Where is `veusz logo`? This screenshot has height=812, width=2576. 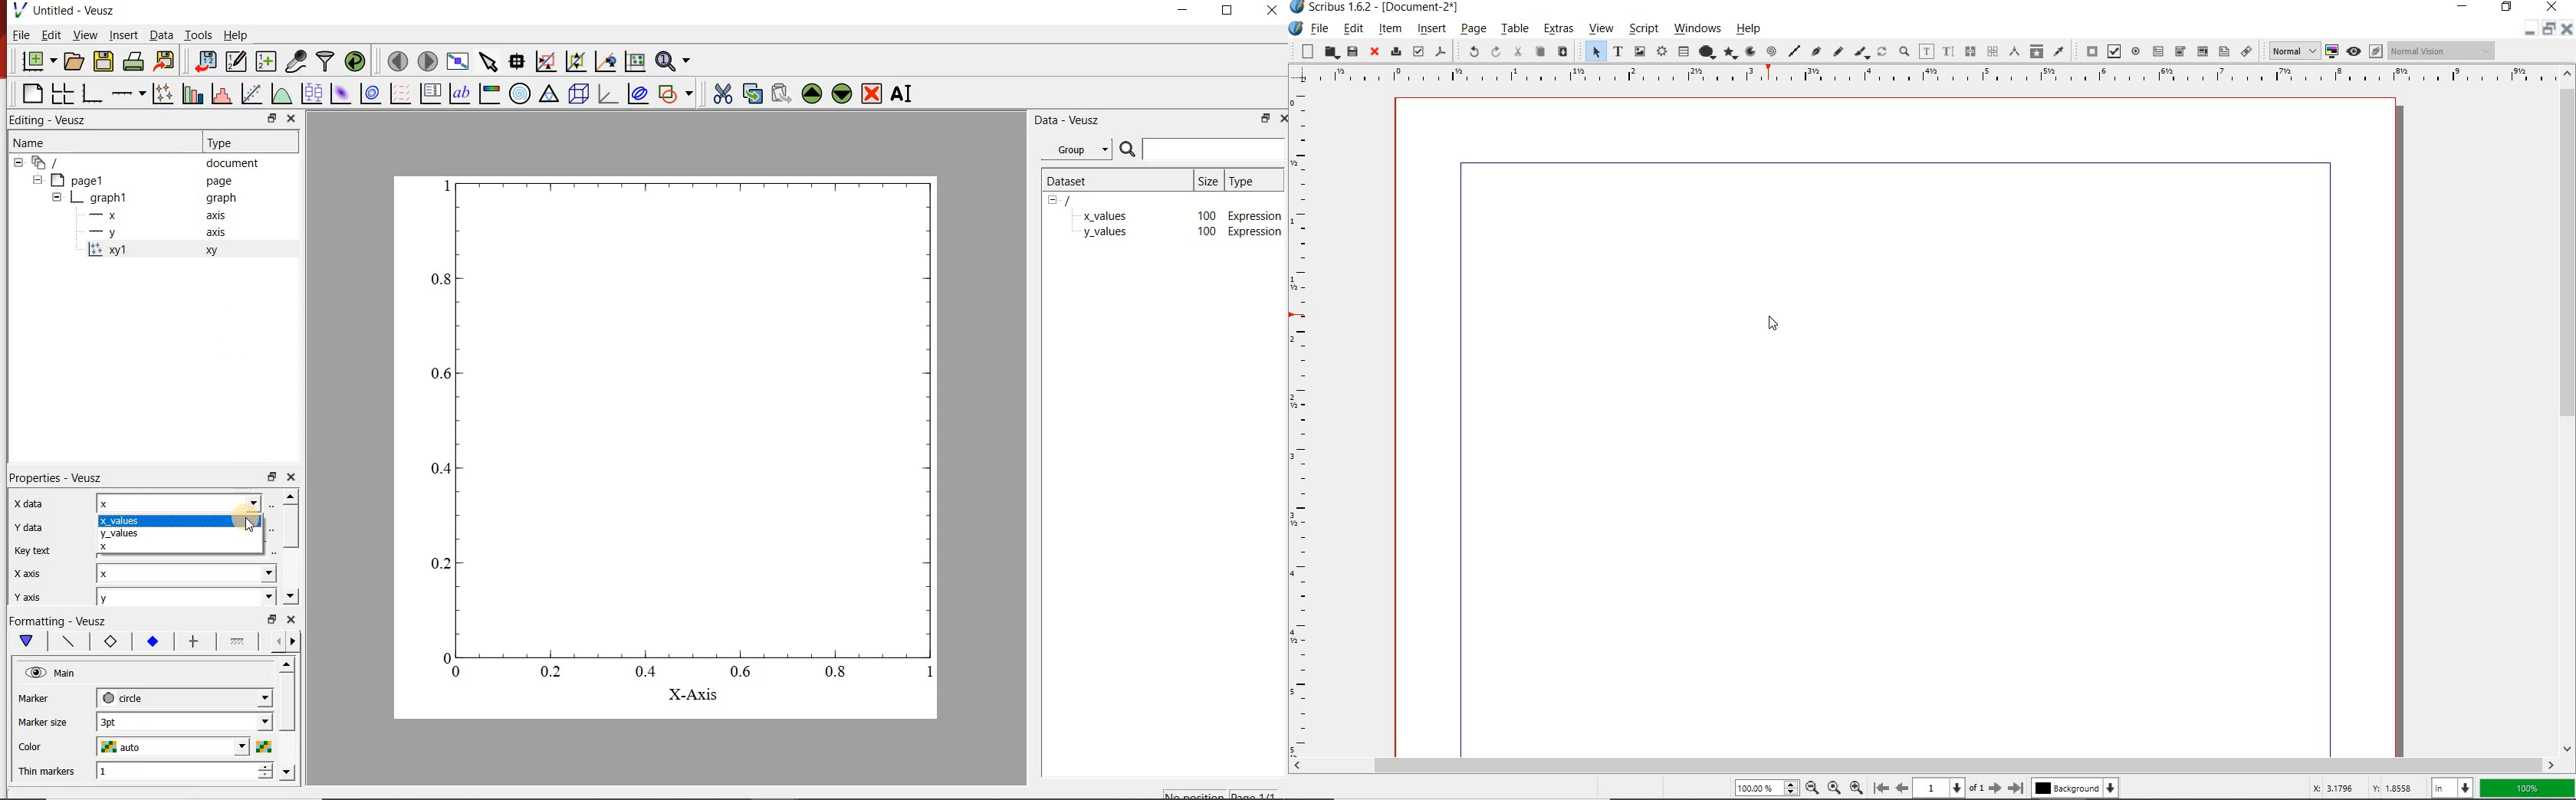 veusz logo is located at coordinates (15, 10).